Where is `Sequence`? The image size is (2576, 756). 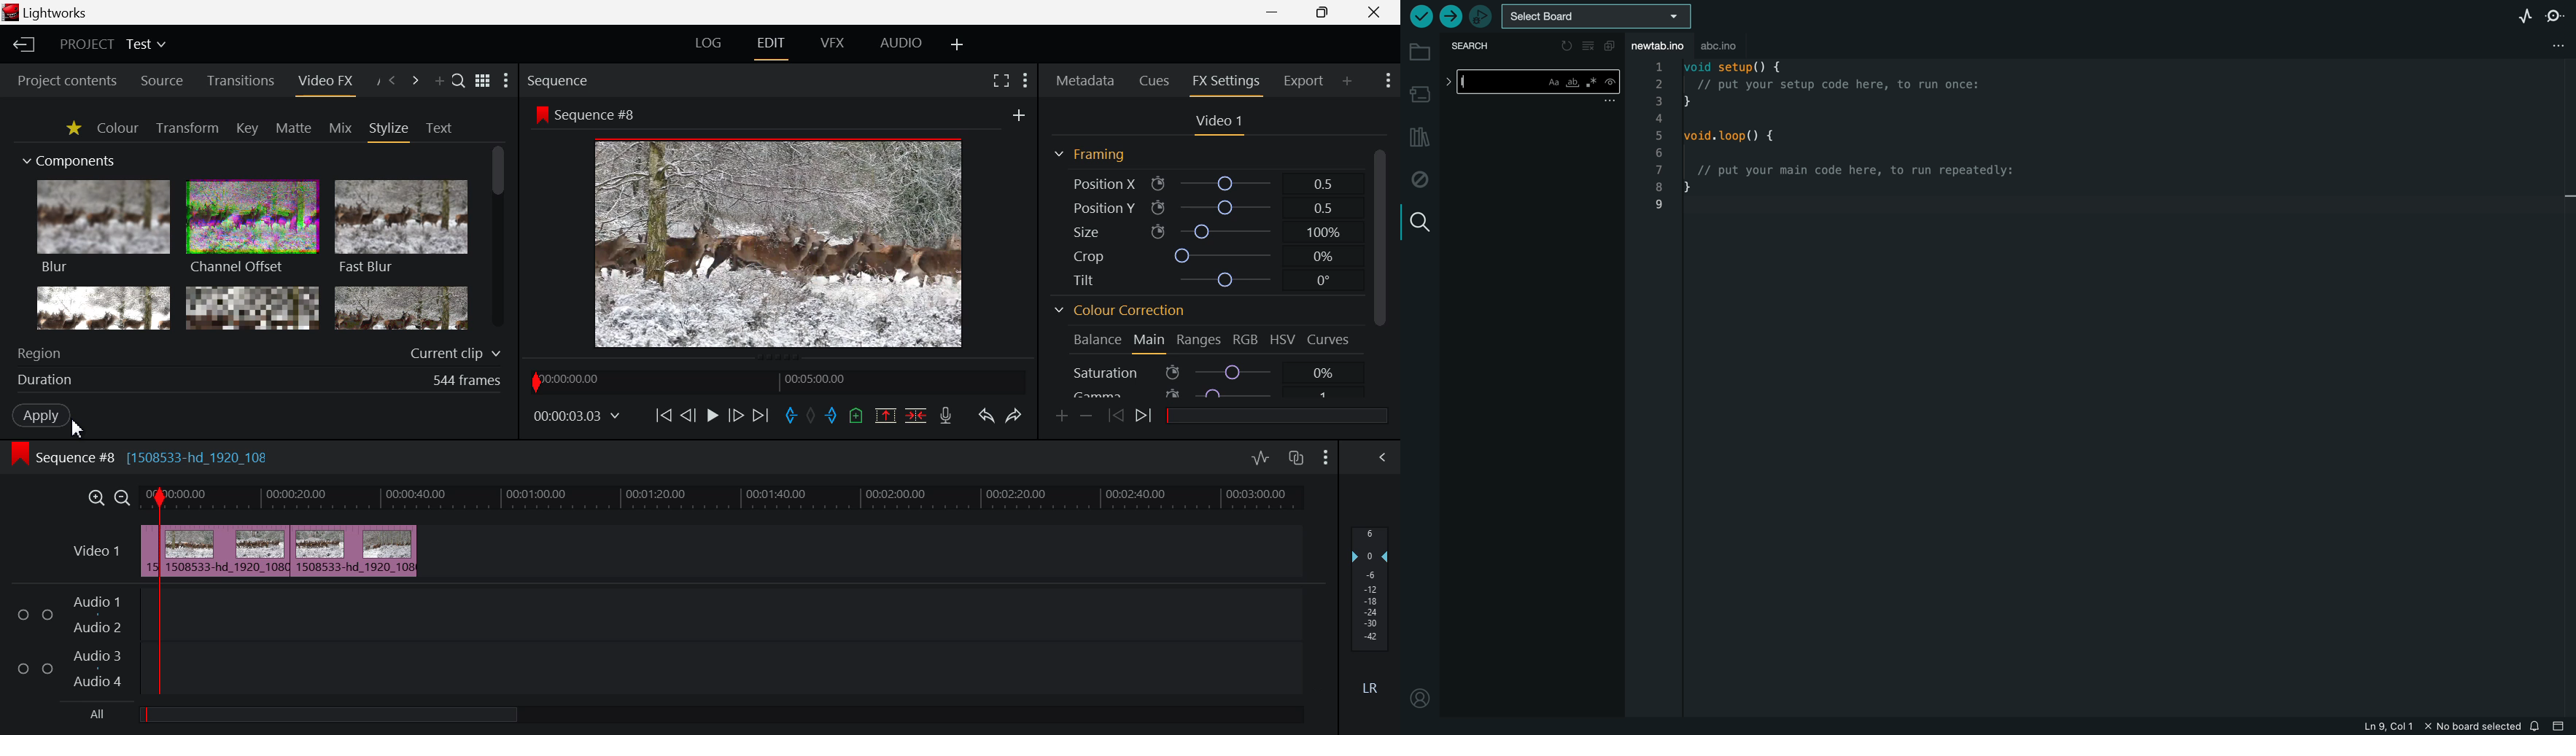 Sequence is located at coordinates (585, 79).